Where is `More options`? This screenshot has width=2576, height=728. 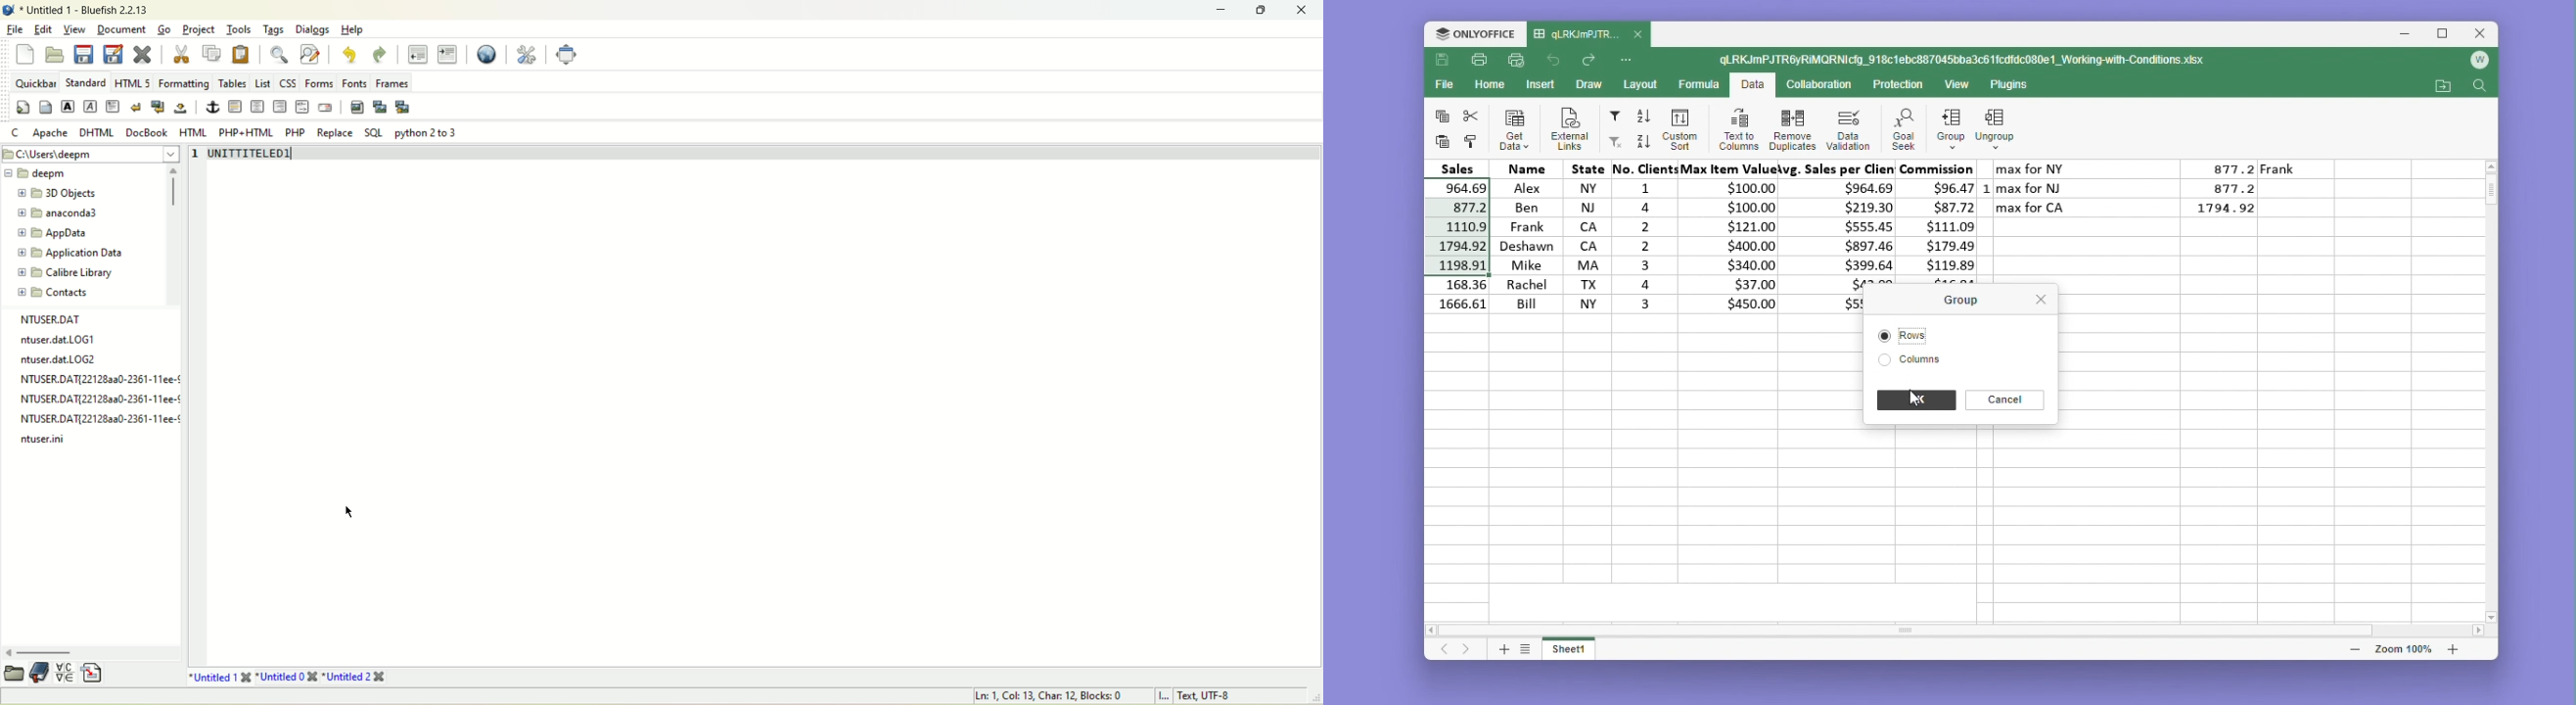 More options is located at coordinates (1629, 59).